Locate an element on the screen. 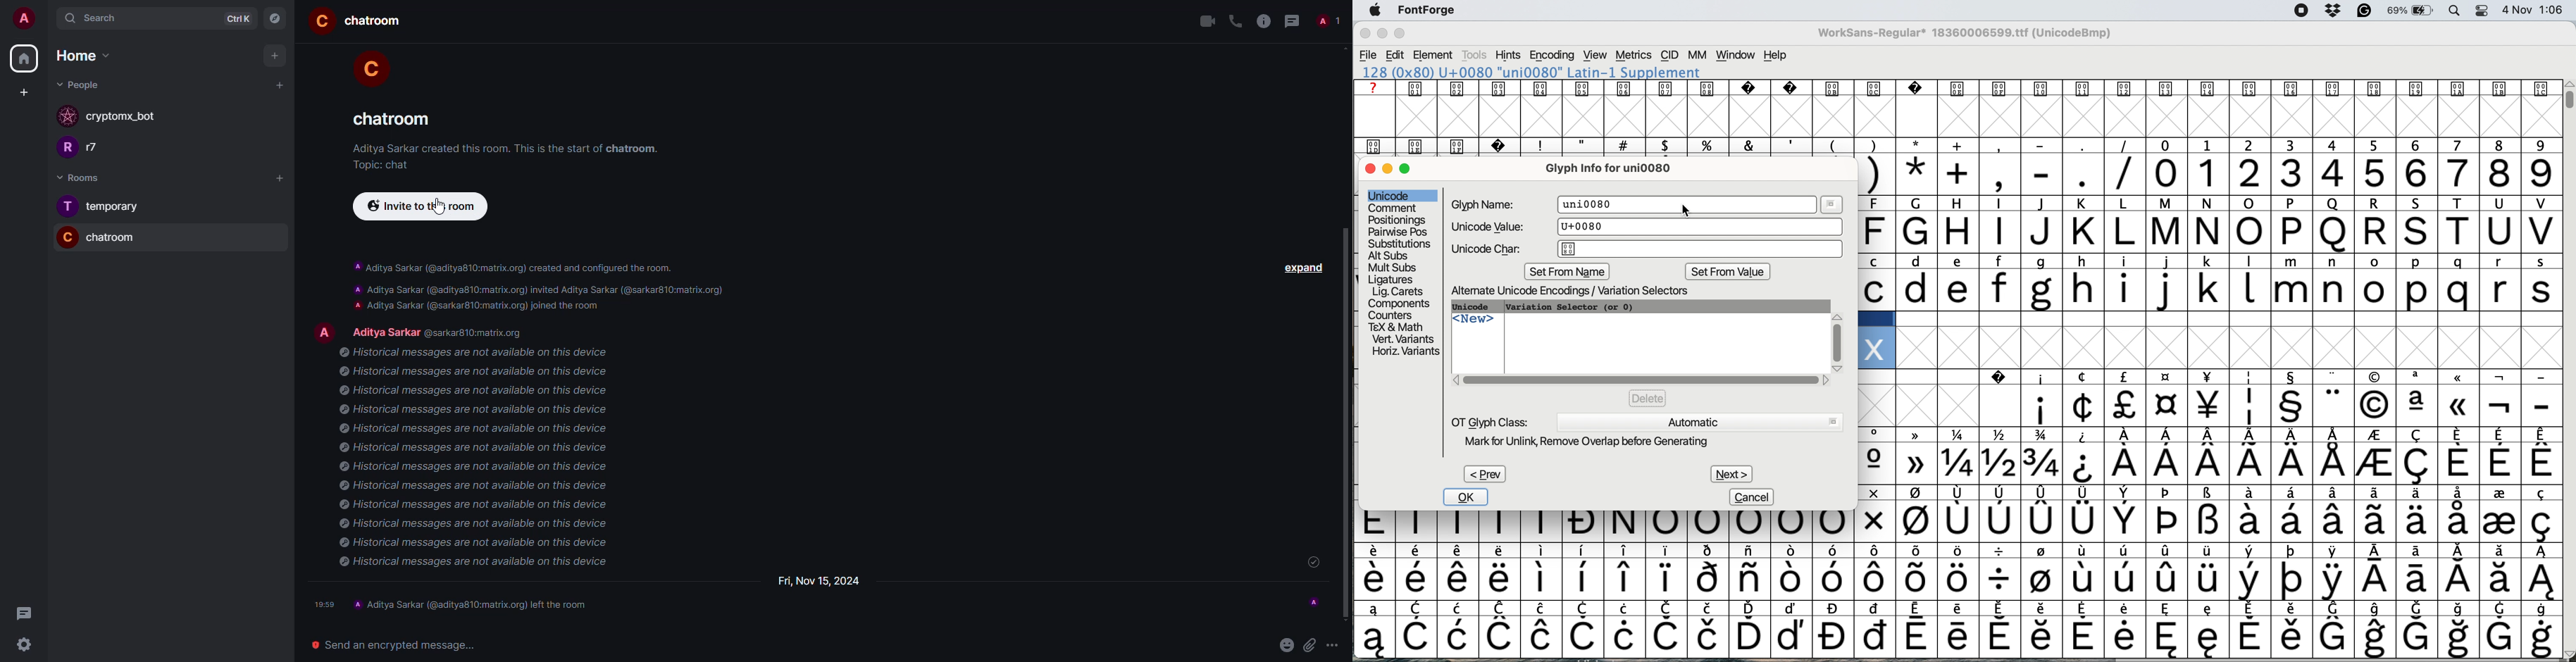 The image size is (2576, 672). account is located at coordinates (30, 20).